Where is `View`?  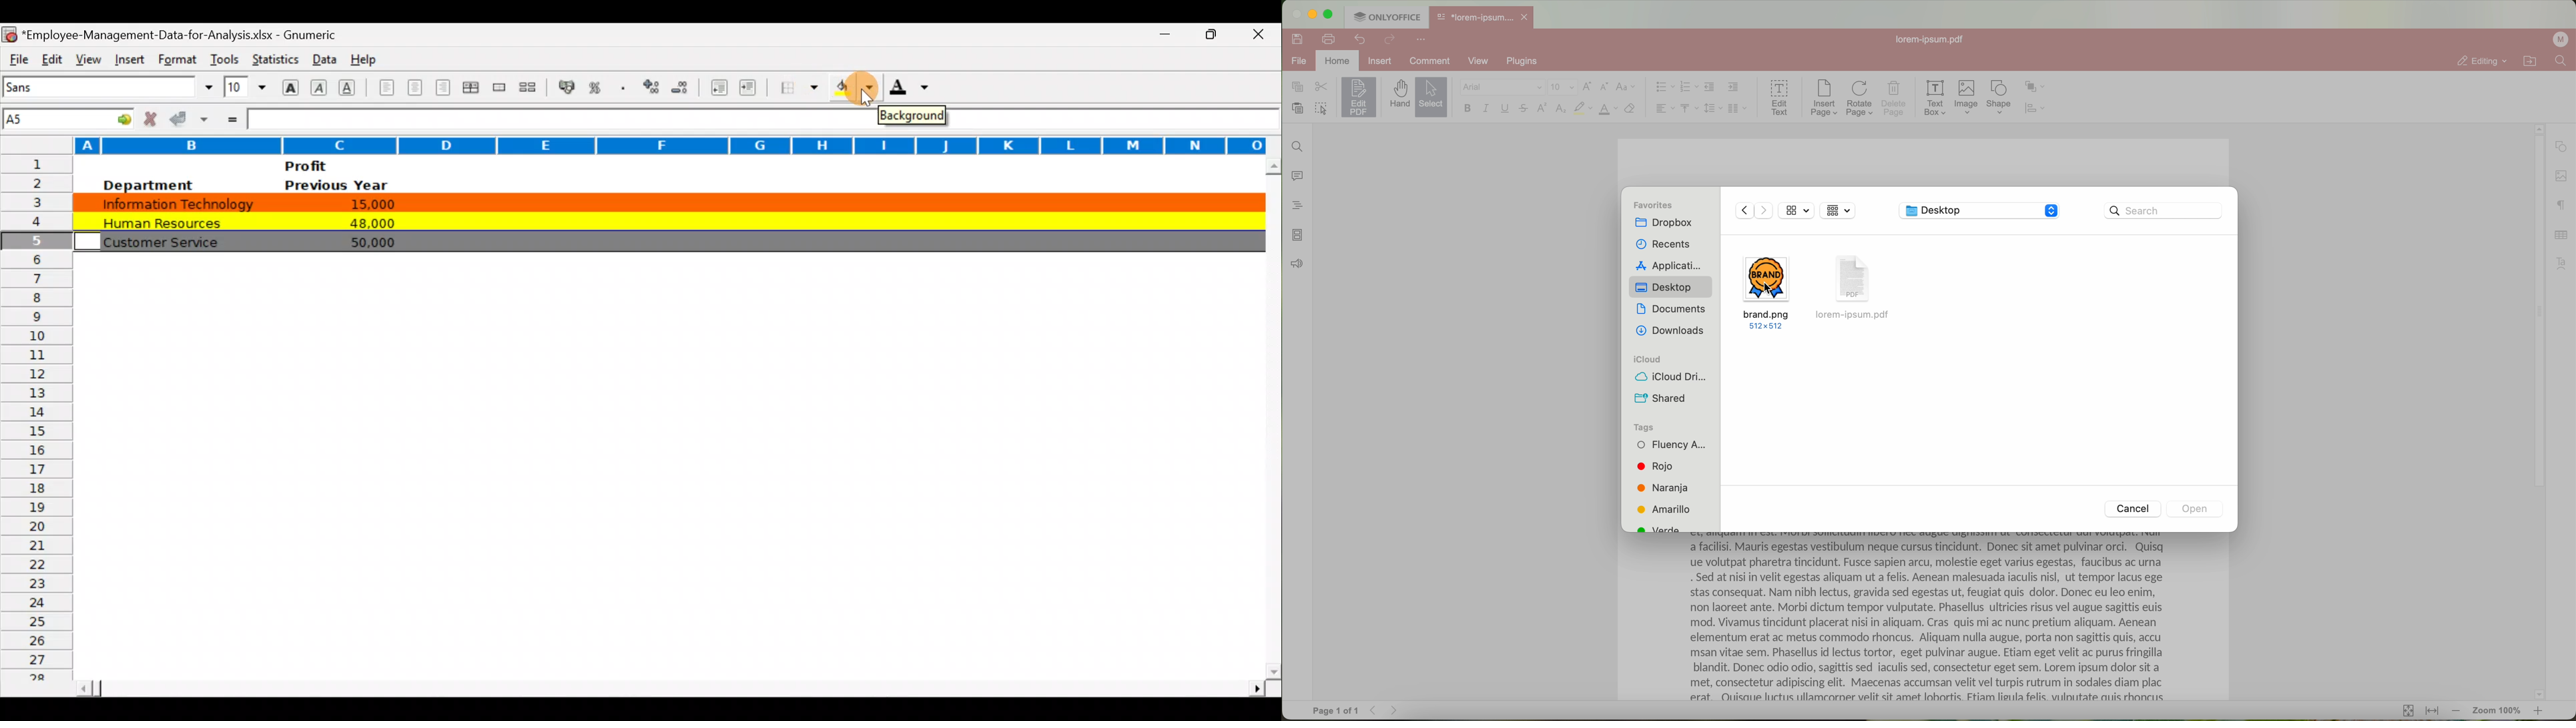
View is located at coordinates (85, 57).